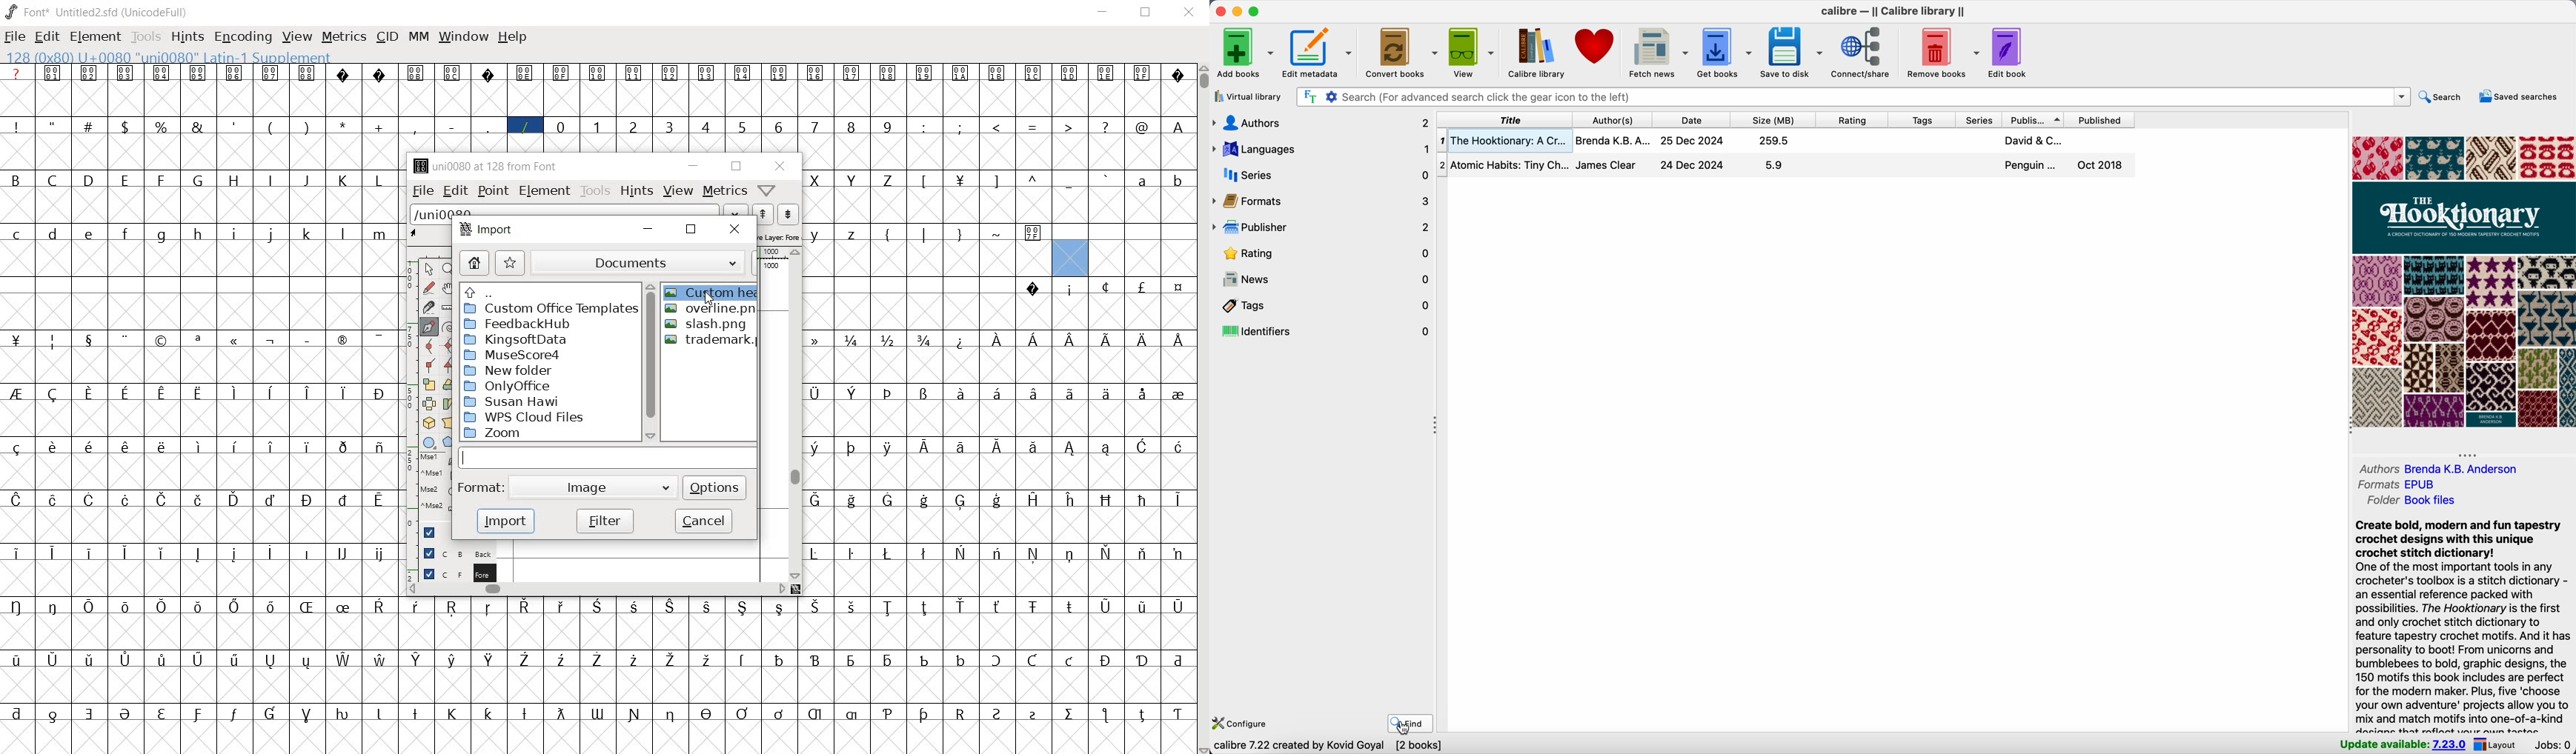  What do you see at coordinates (961, 342) in the screenshot?
I see `glyph` at bounding box center [961, 342].